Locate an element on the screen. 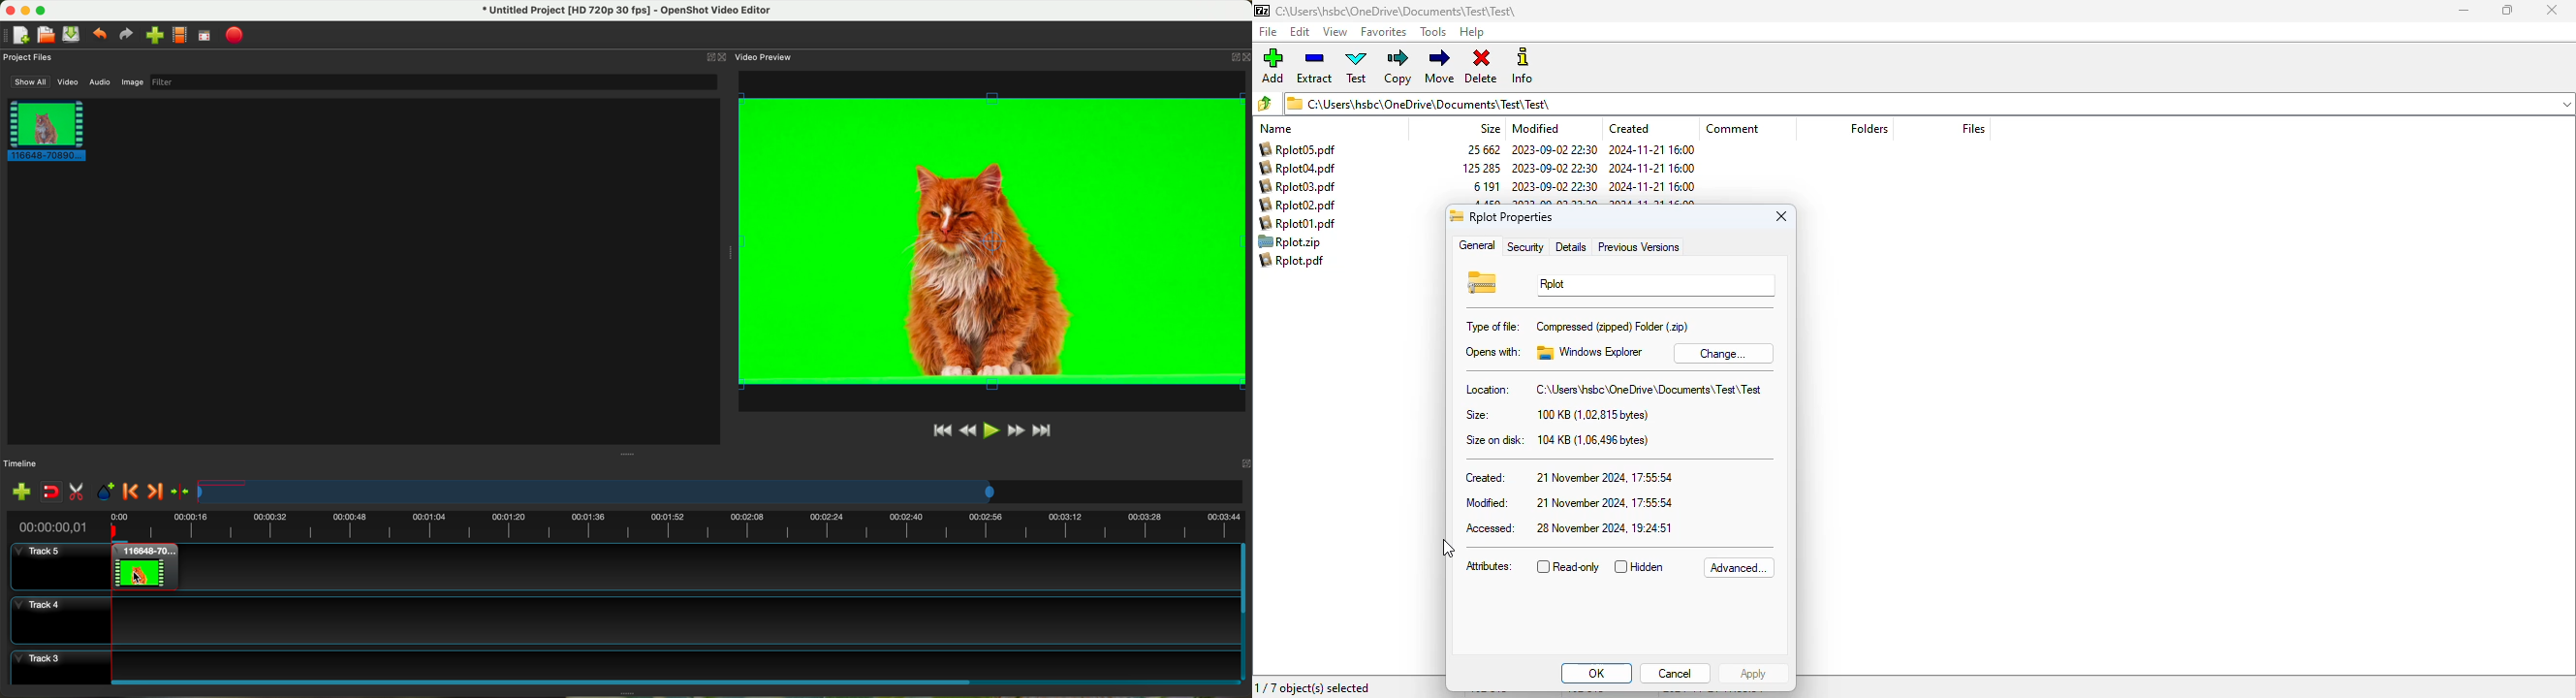 This screenshot has width=2576, height=700. move is located at coordinates (1440, 66).